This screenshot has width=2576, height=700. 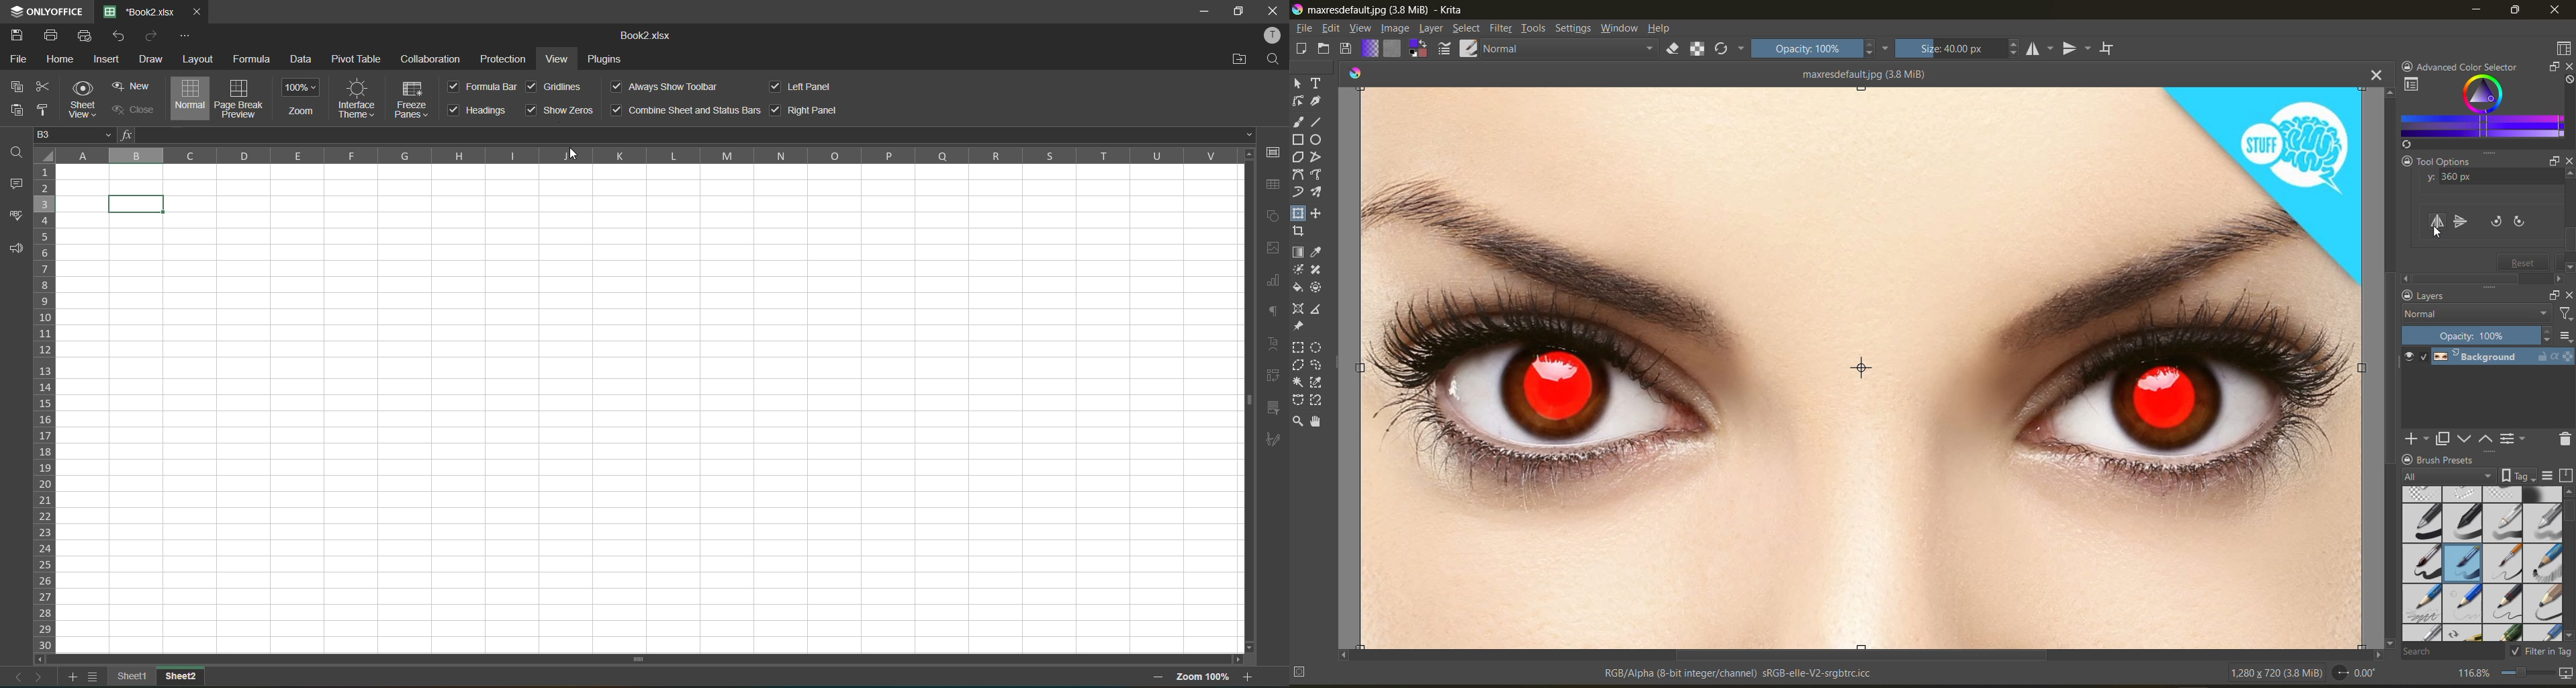 What do you see at coordinates (188, 99) in the screenshot?
I see `normal` at bounding box center [188, 99].